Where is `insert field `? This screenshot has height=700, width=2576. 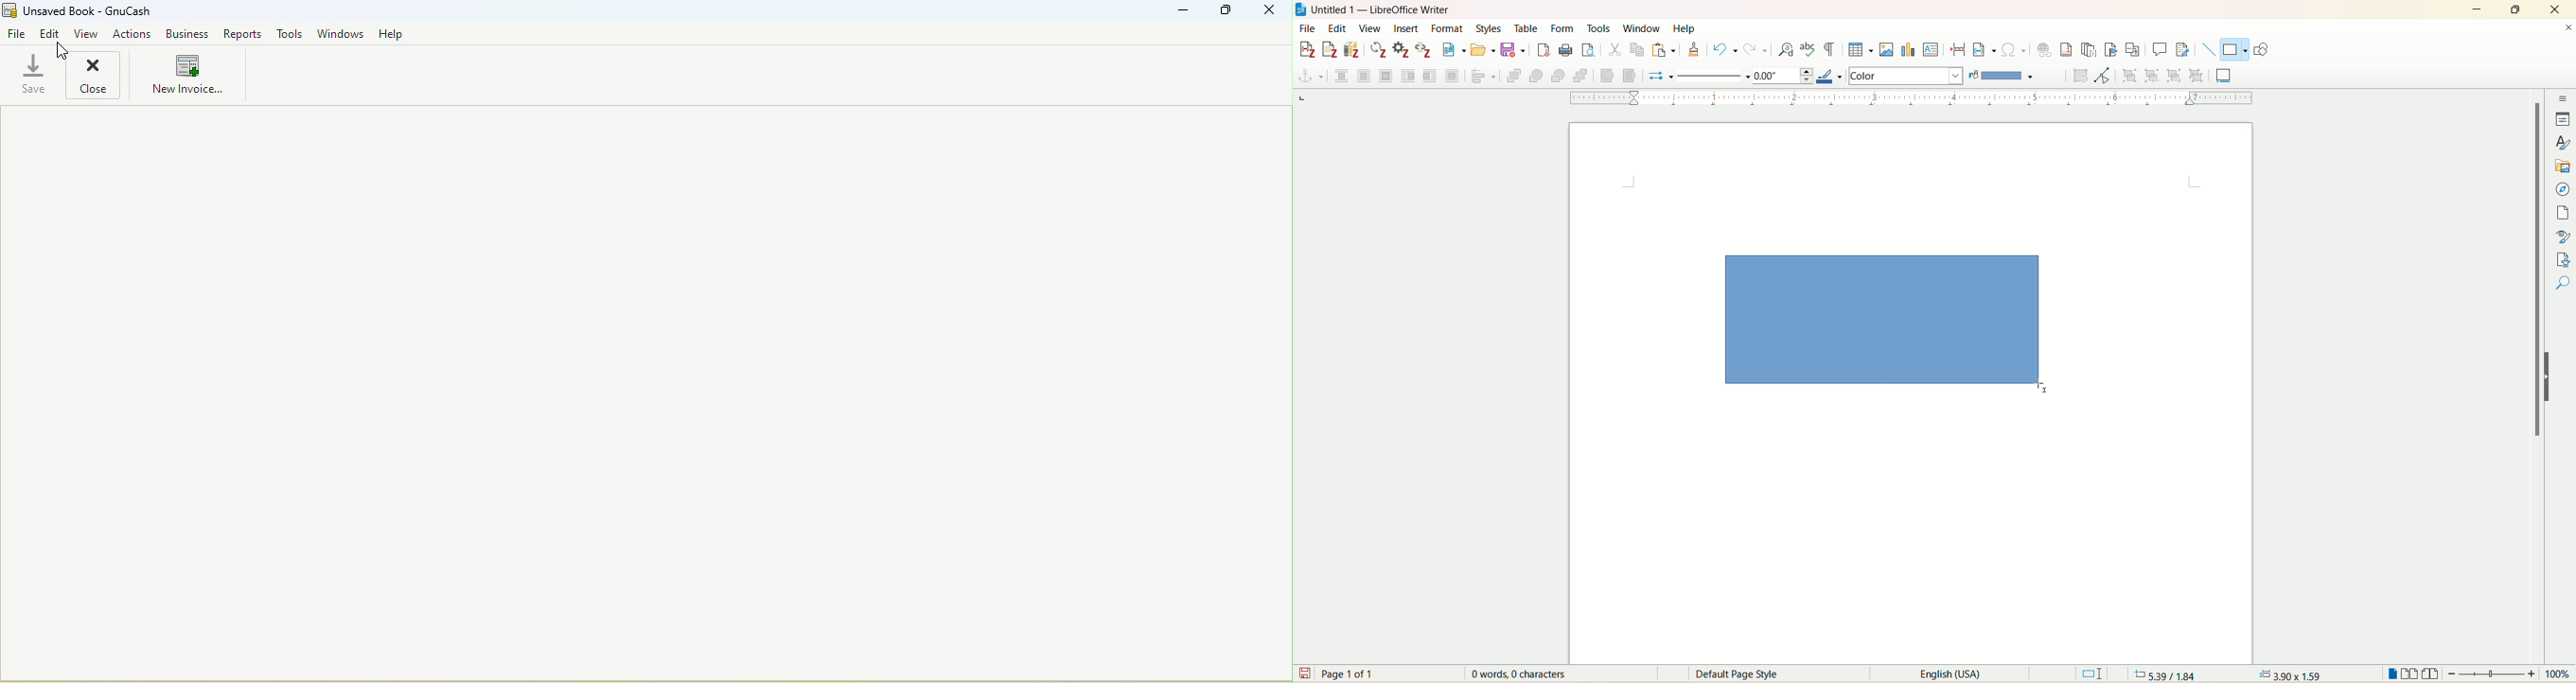 insert field  is located at coordinates (1985, 49).